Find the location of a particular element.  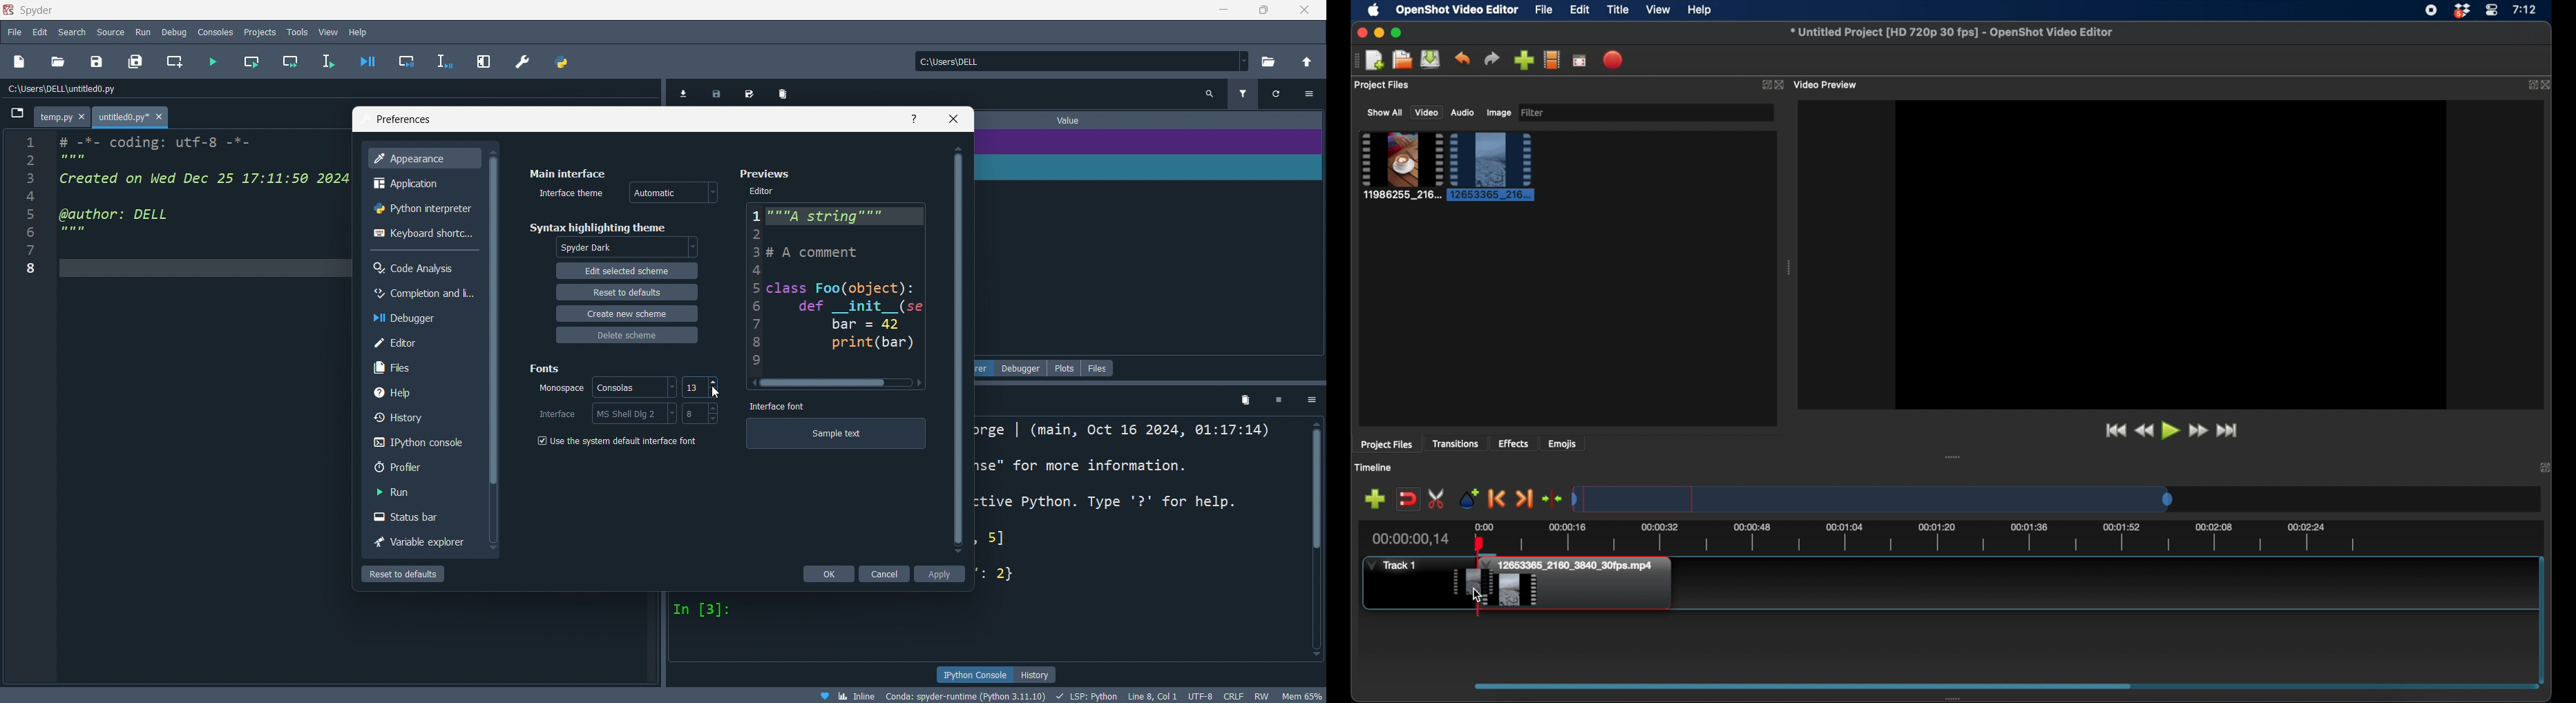

temp.py is located at coordinates (66, 116).